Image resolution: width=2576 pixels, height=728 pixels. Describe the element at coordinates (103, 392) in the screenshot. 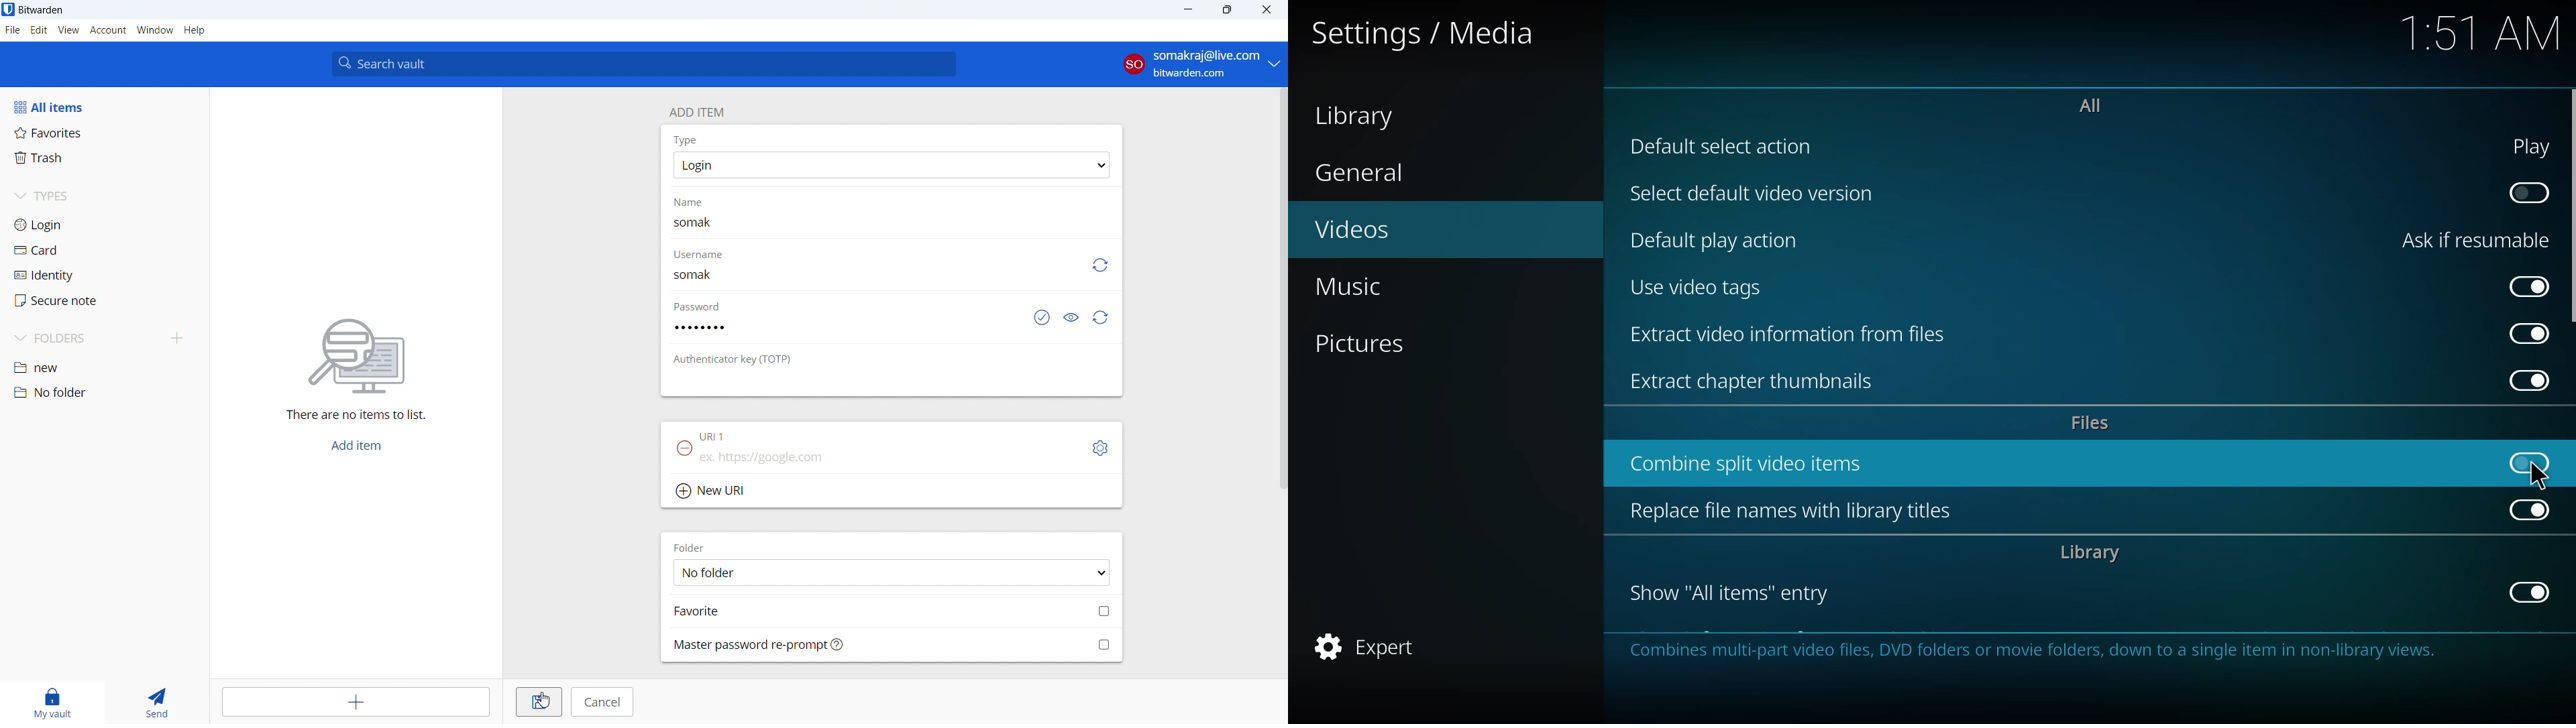

I see `no folder` at that location.